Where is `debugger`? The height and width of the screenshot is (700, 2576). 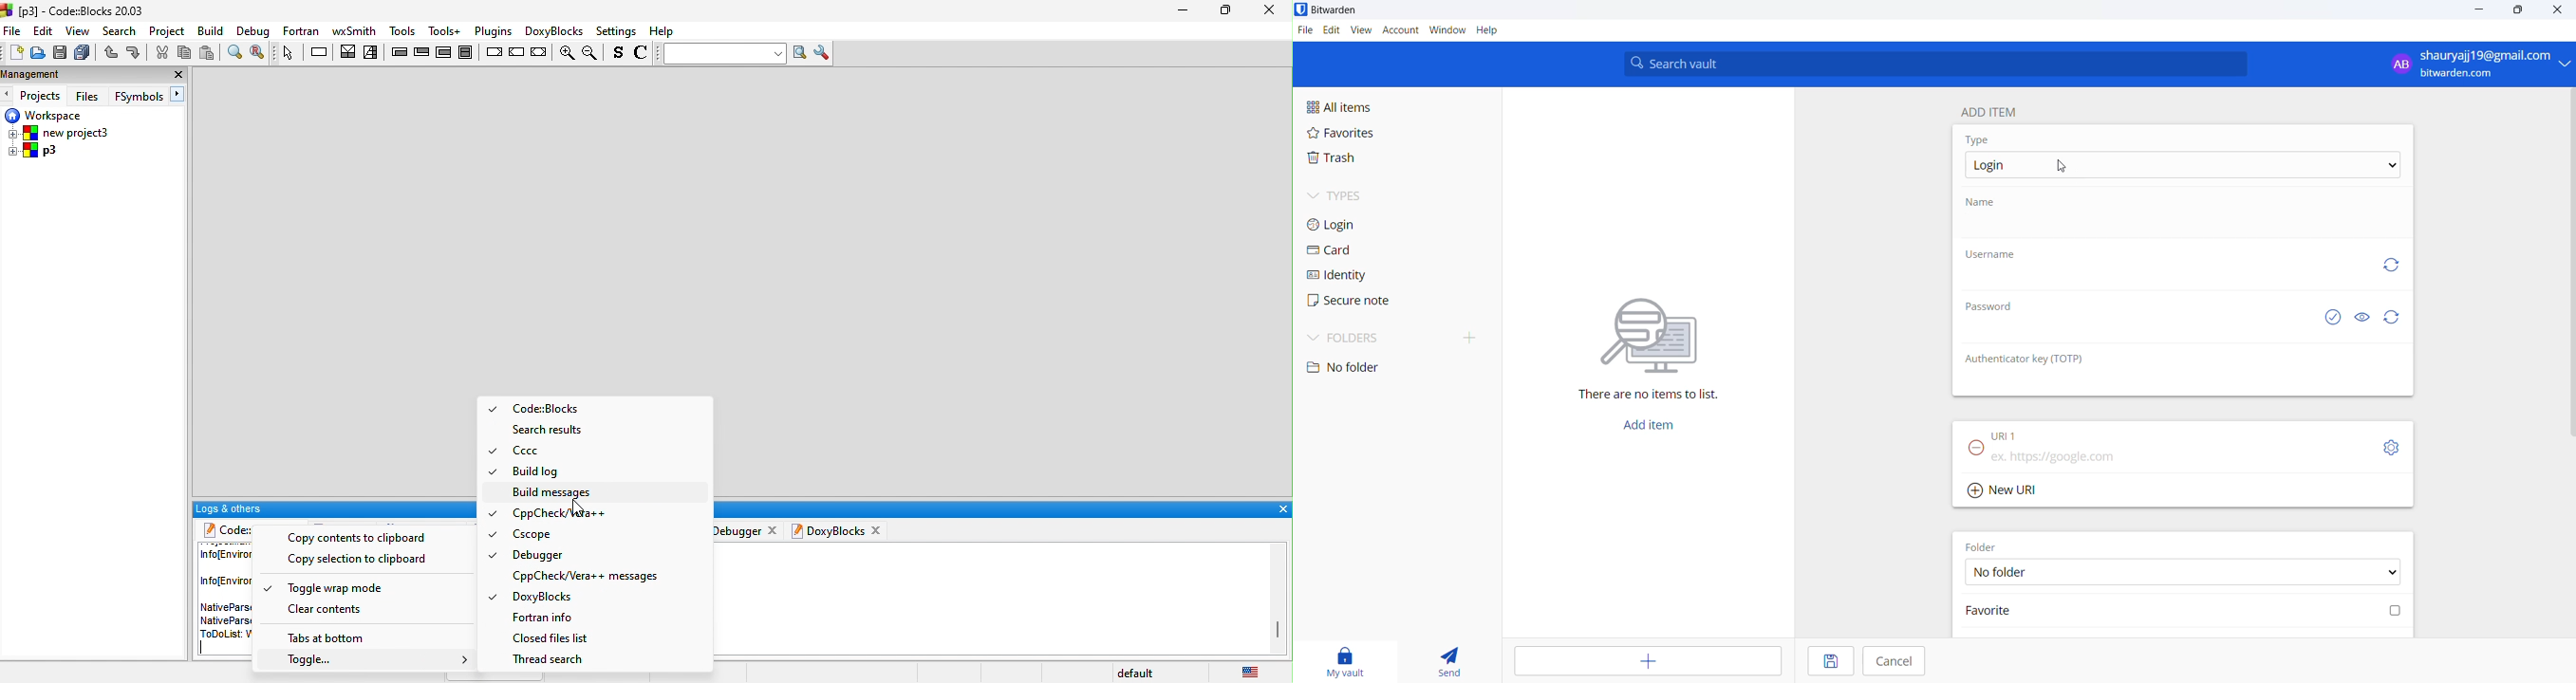
debugger is located at coordinates (737, 529).